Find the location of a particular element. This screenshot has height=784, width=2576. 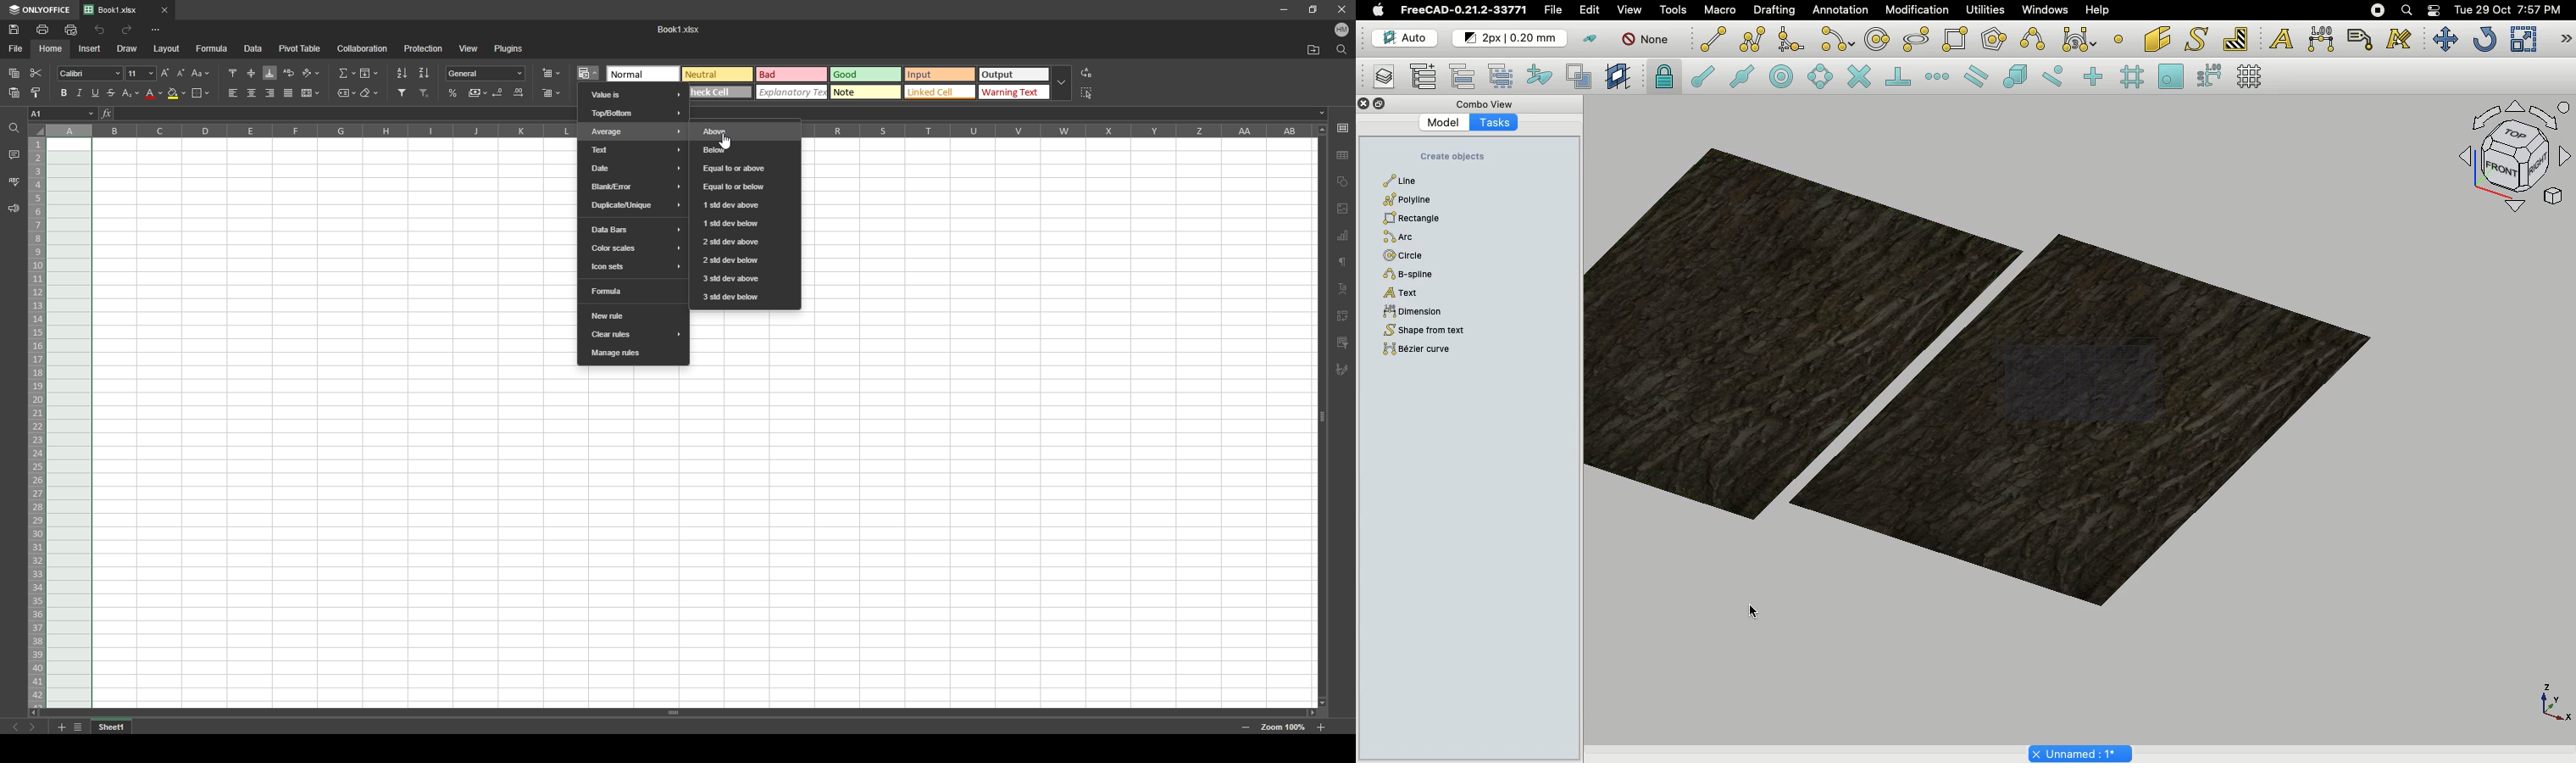

Booki .Xlsx is located at coordinates (679, 29).